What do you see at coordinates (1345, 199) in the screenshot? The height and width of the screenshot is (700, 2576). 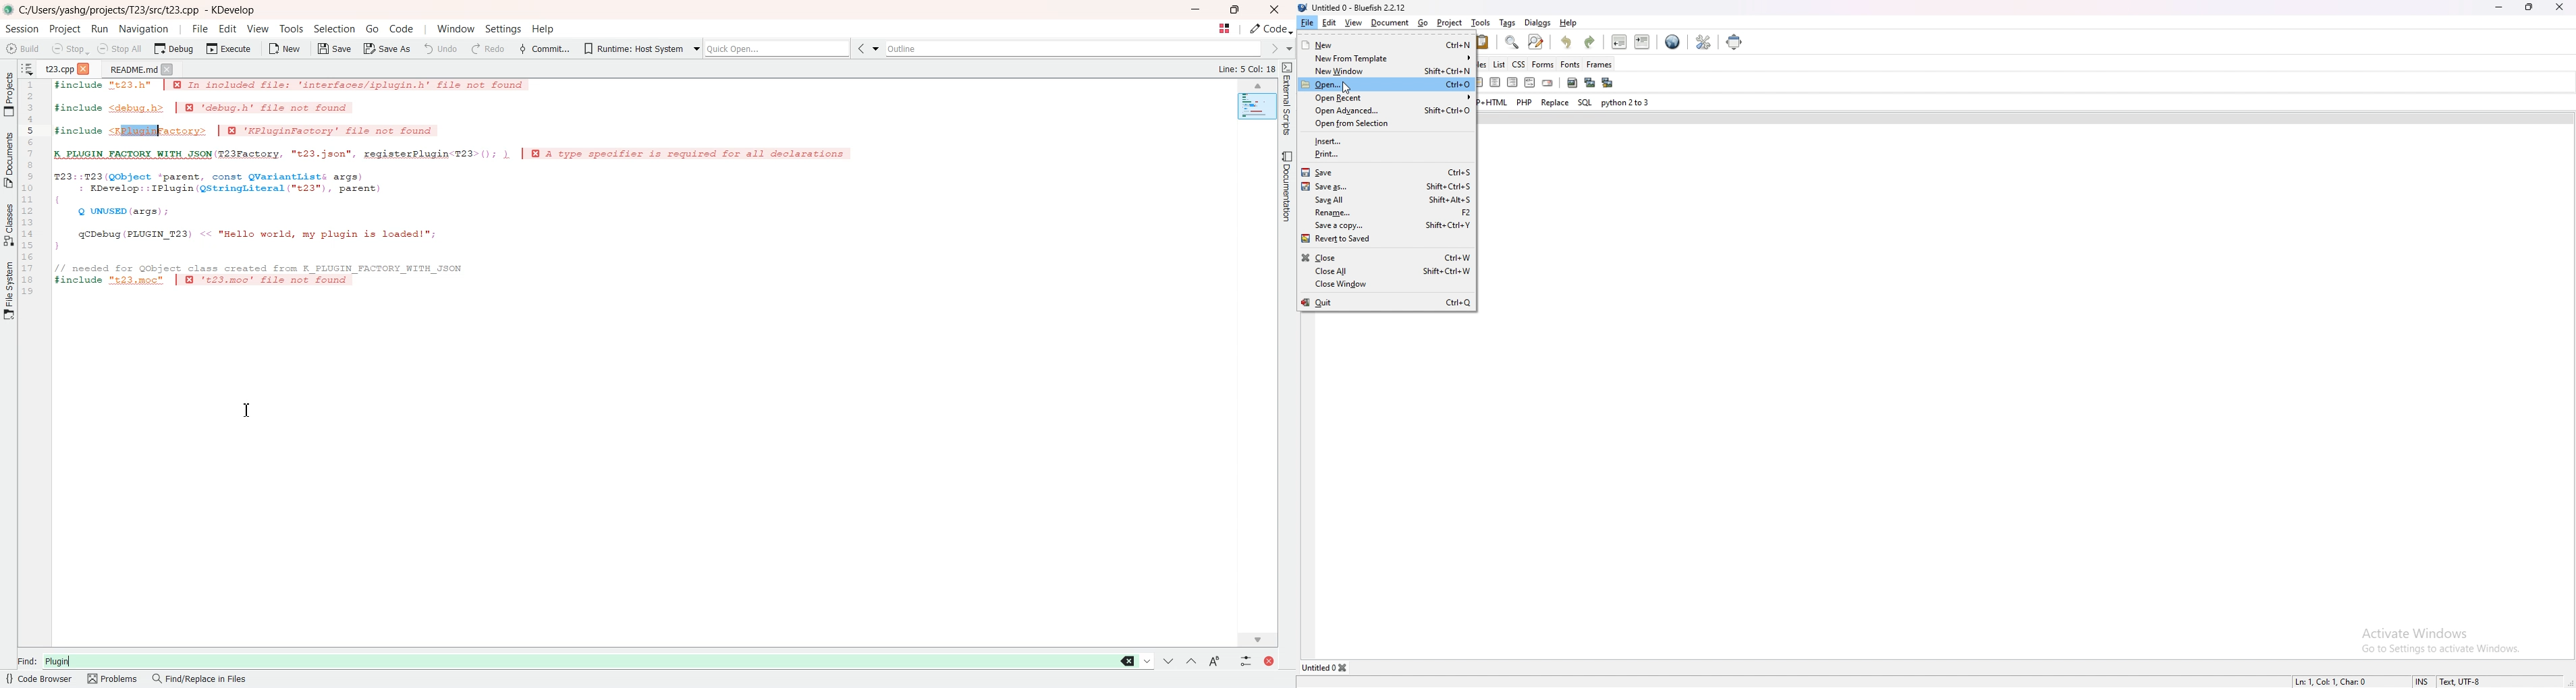 I see `save all` at bounding box center [1345, 199].